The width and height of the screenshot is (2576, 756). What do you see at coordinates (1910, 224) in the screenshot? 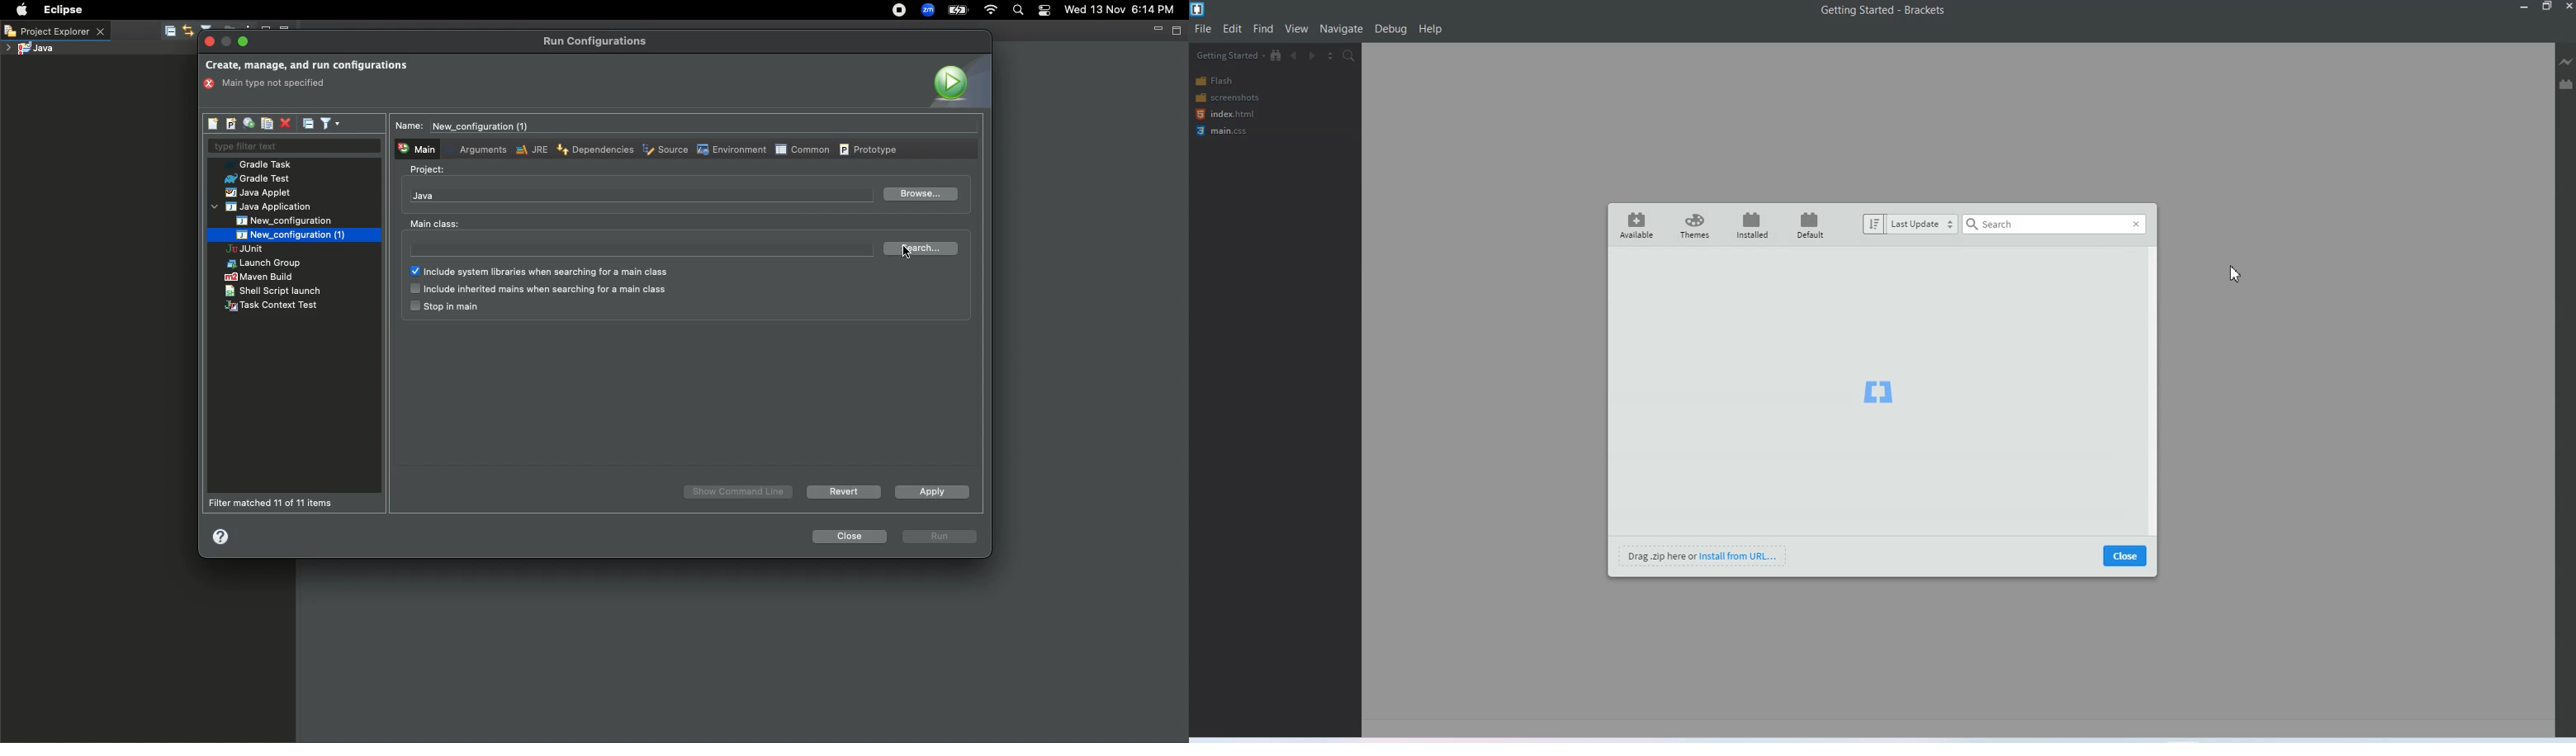
I see `Last Update` at bounding box center [1910, 224].